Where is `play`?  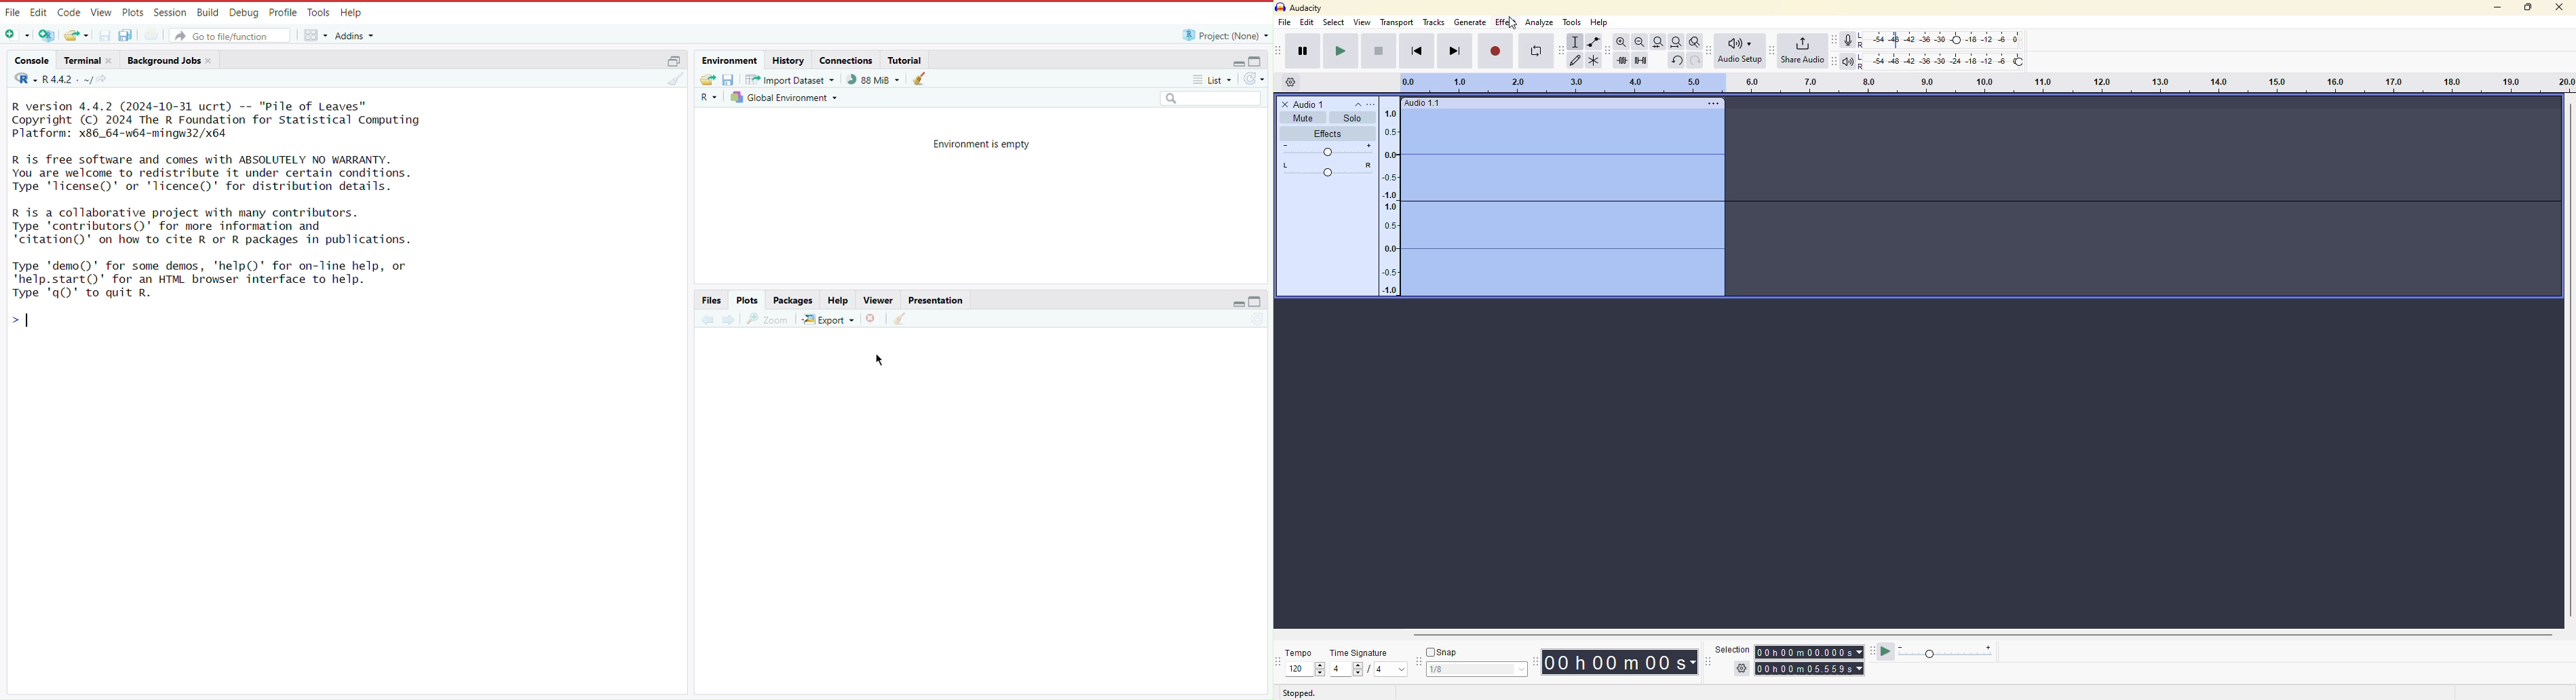 play is located at coordinates (1341, 51).